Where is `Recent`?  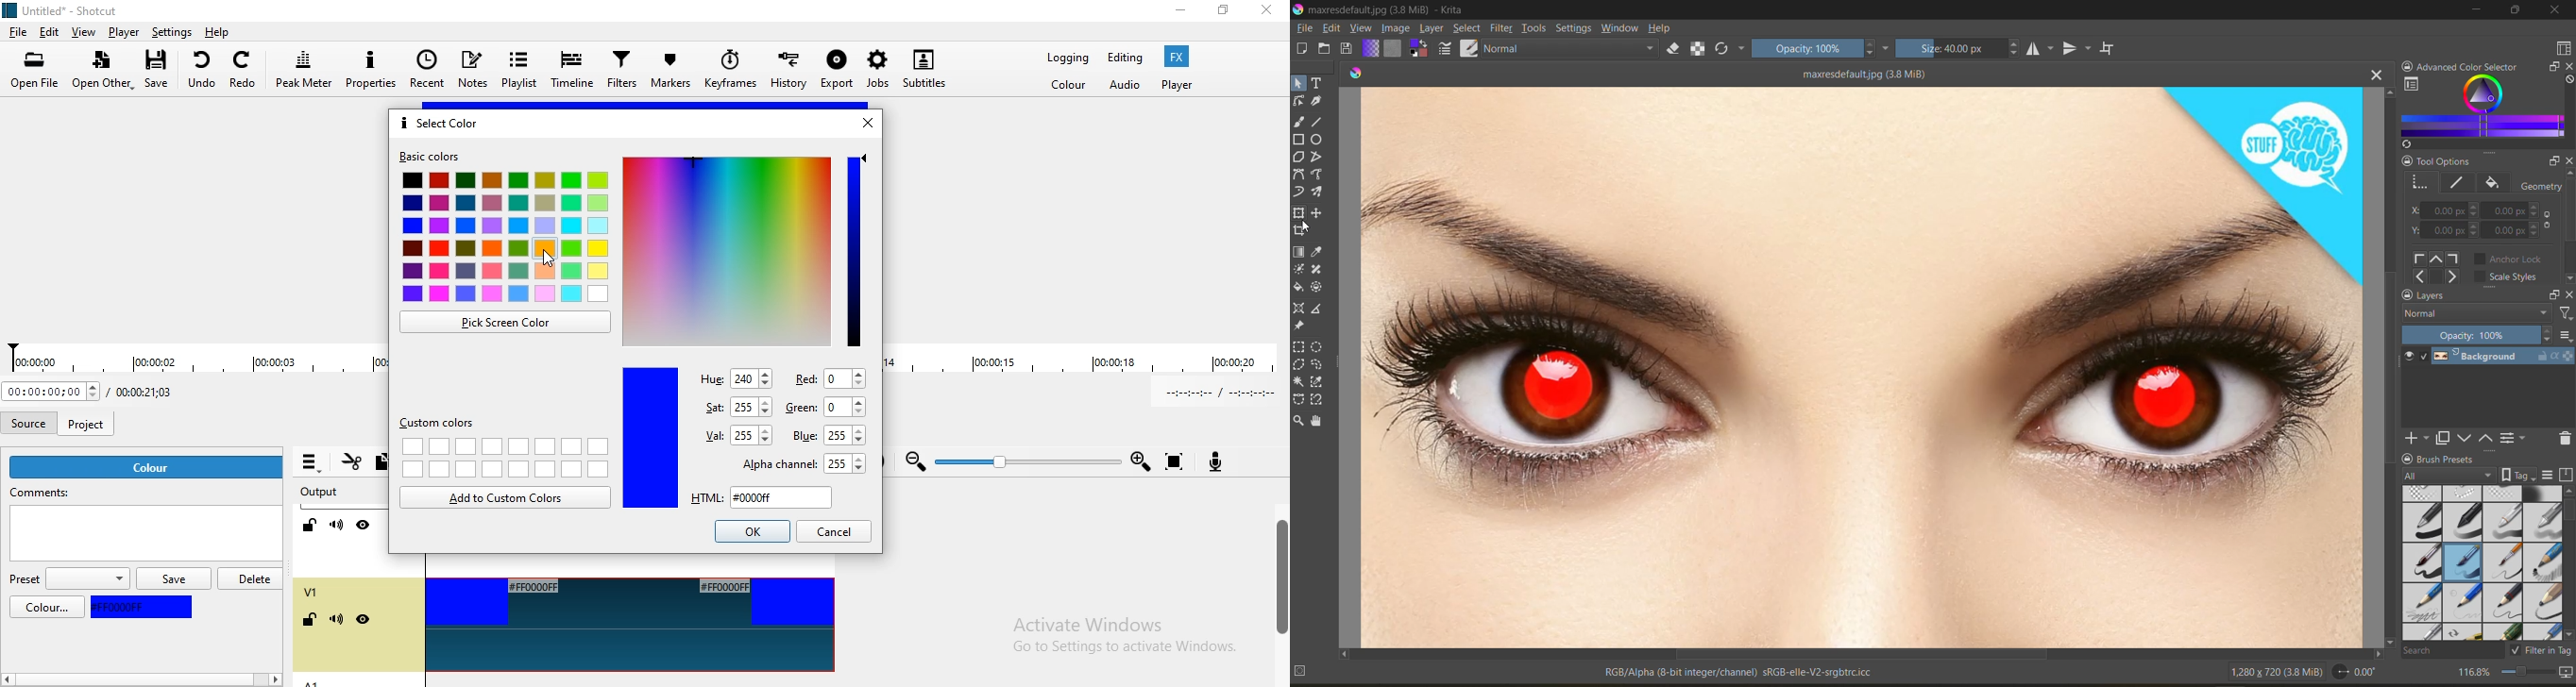
Recent is located at coordinates (425, 69).